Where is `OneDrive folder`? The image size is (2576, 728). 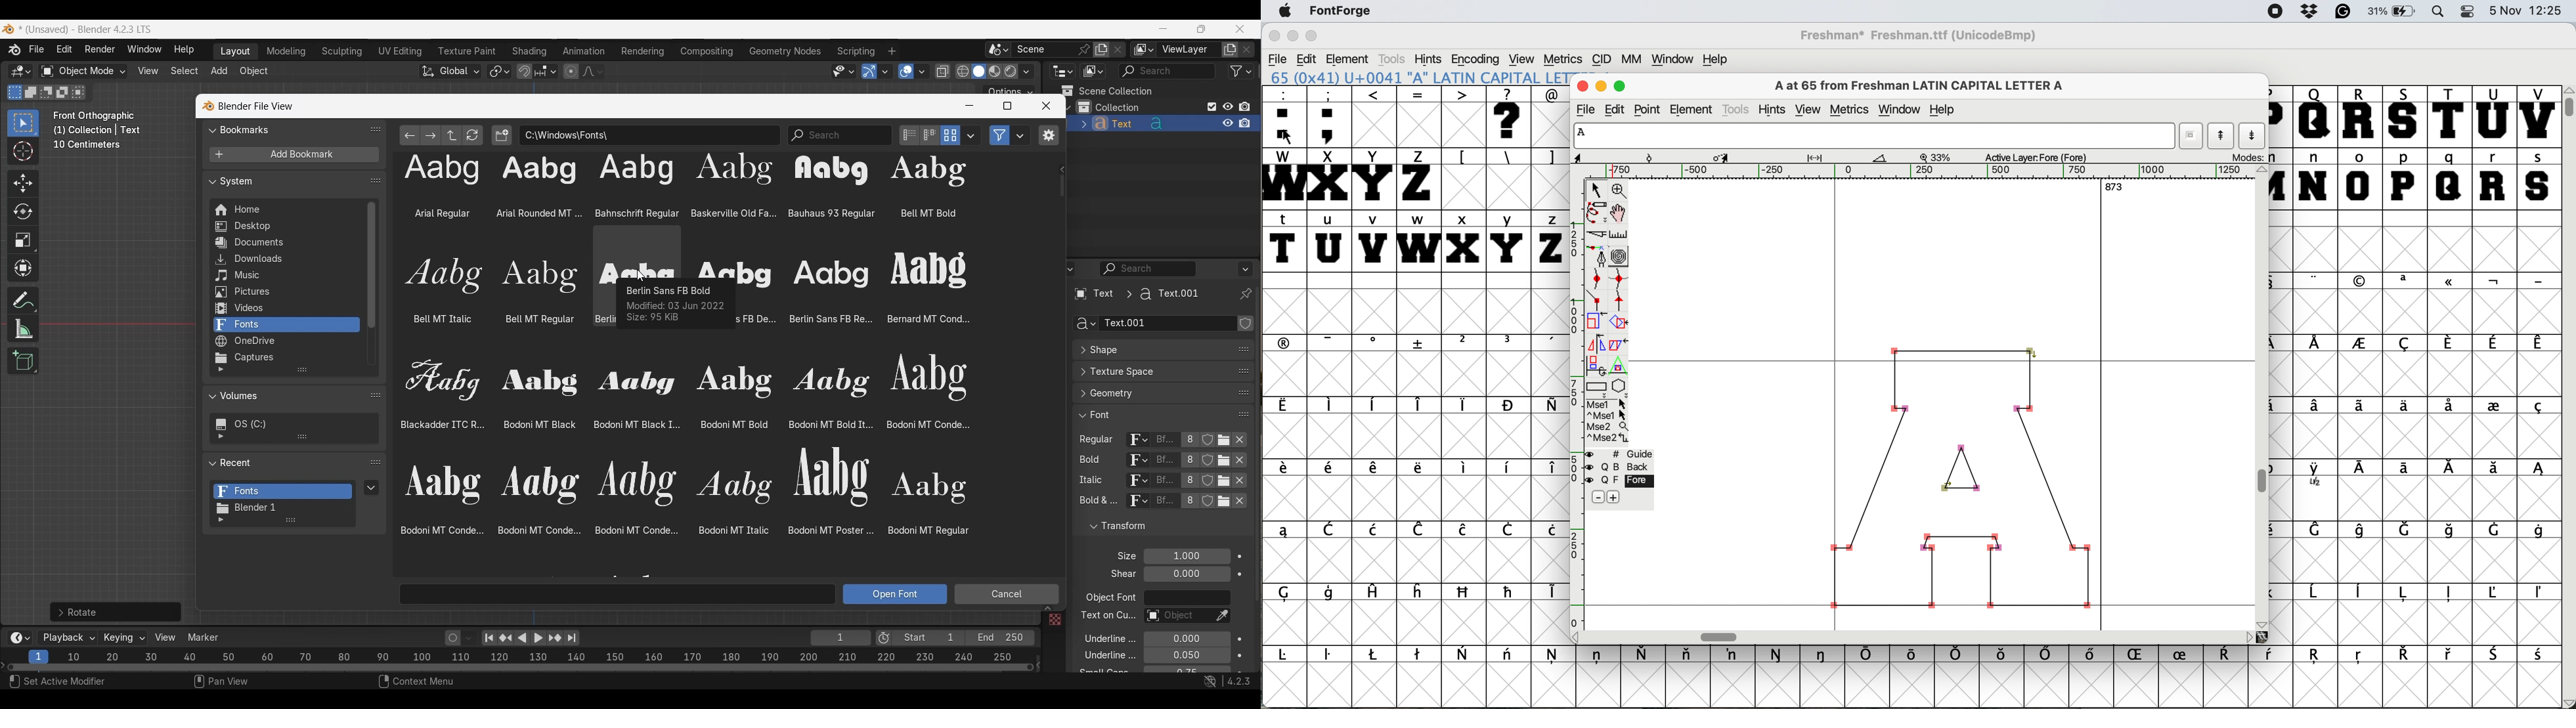 OneDrive folder is located at coordinates (285, 341).